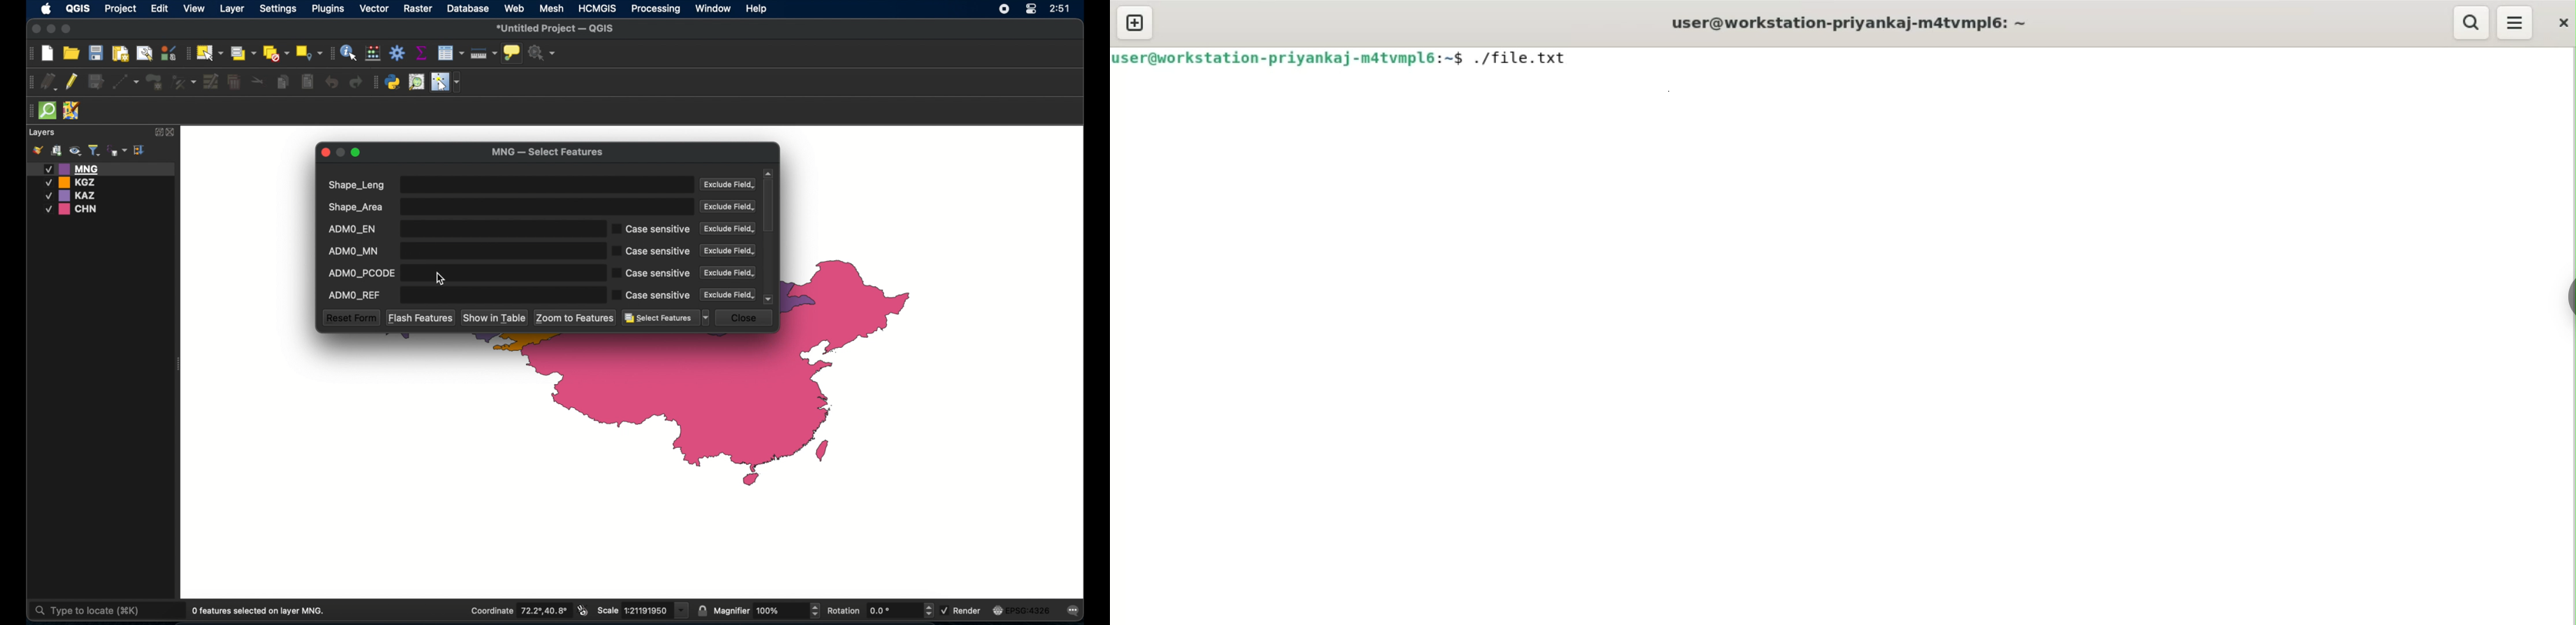  What do you see at coordinates (374, 53) in the screenshot?
I see `open field calculator` at bounding box center [374, 53].